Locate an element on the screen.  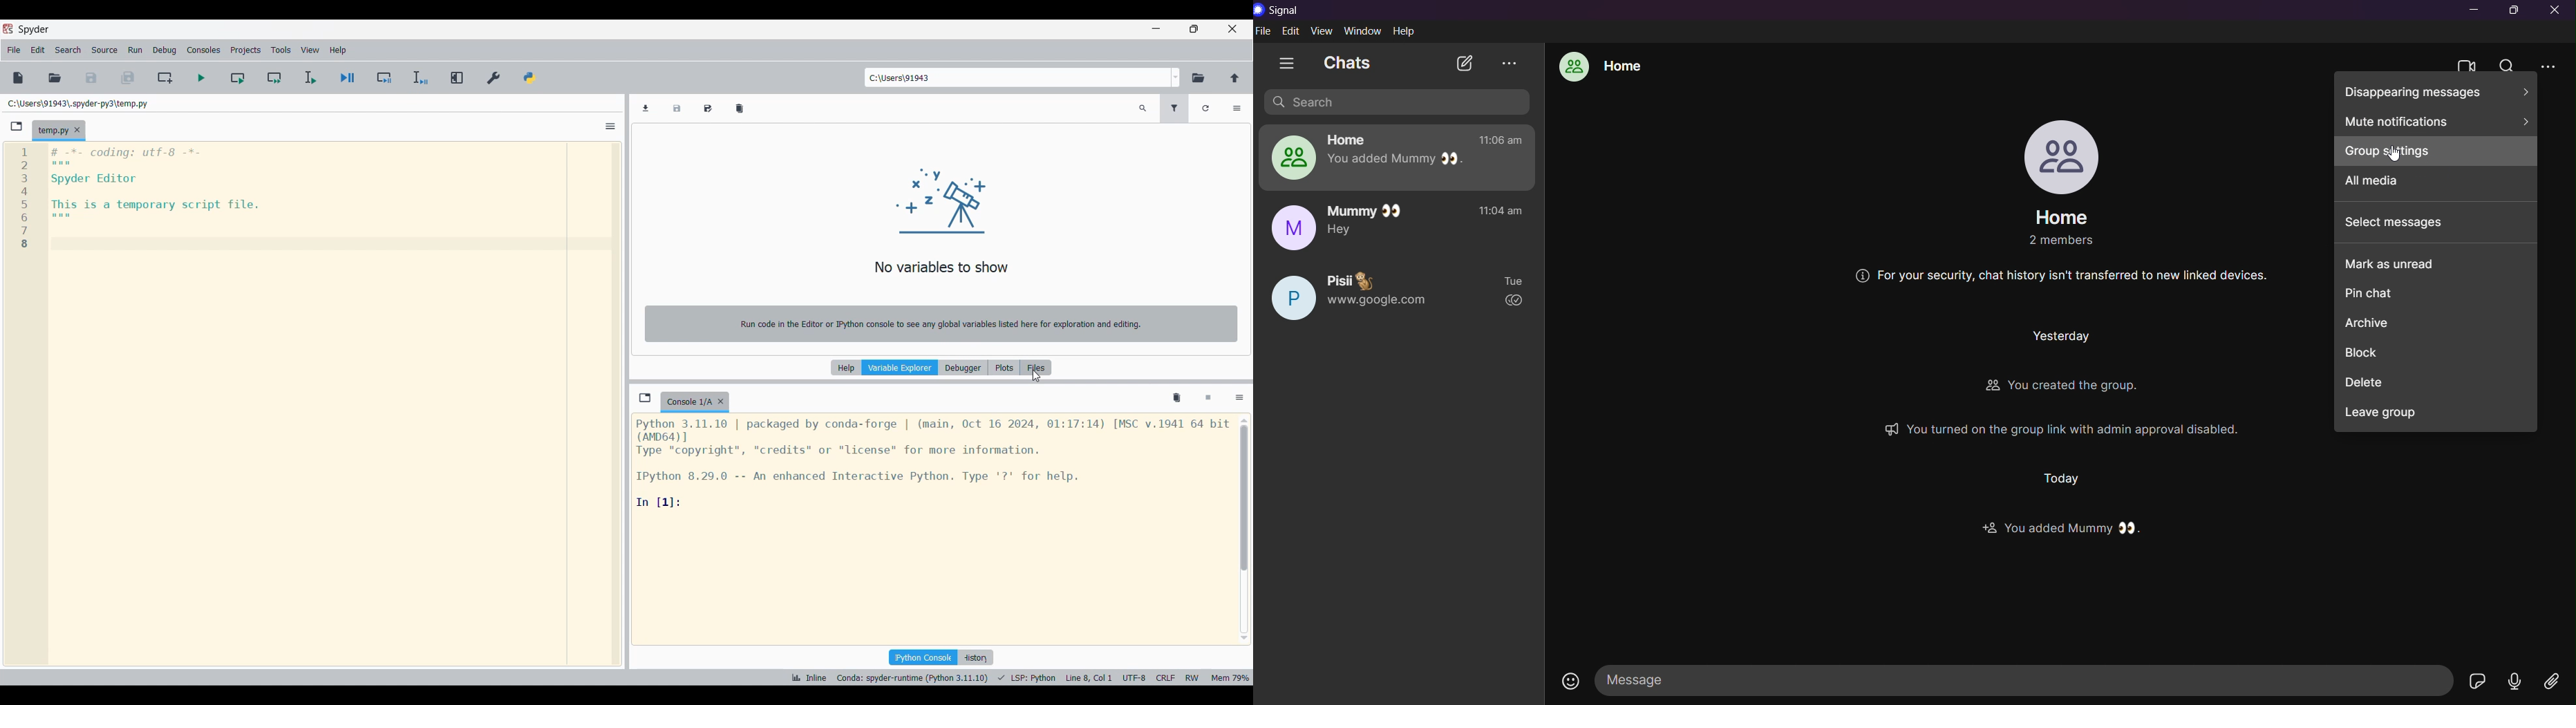
Details of current code is located at coordinates (1020, 678).